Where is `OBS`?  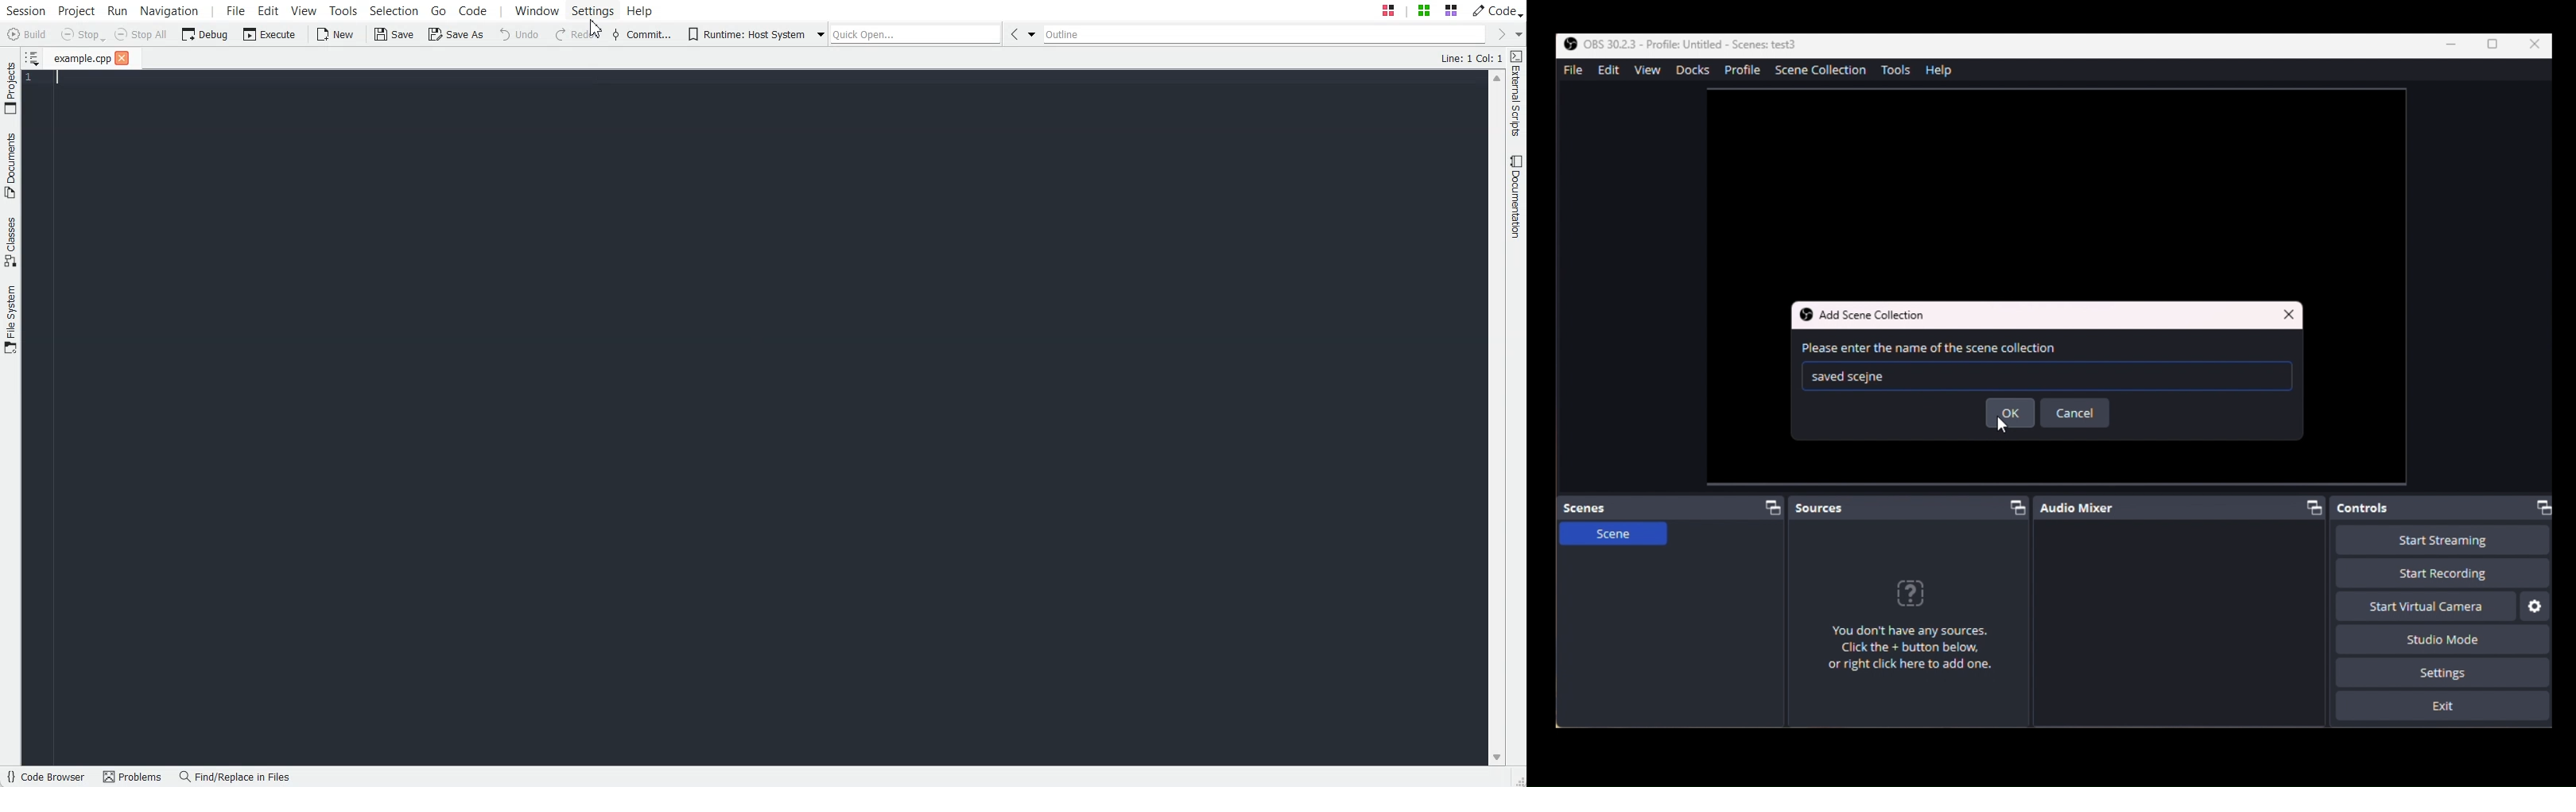 OBS is located at coordinates (1677, 44).